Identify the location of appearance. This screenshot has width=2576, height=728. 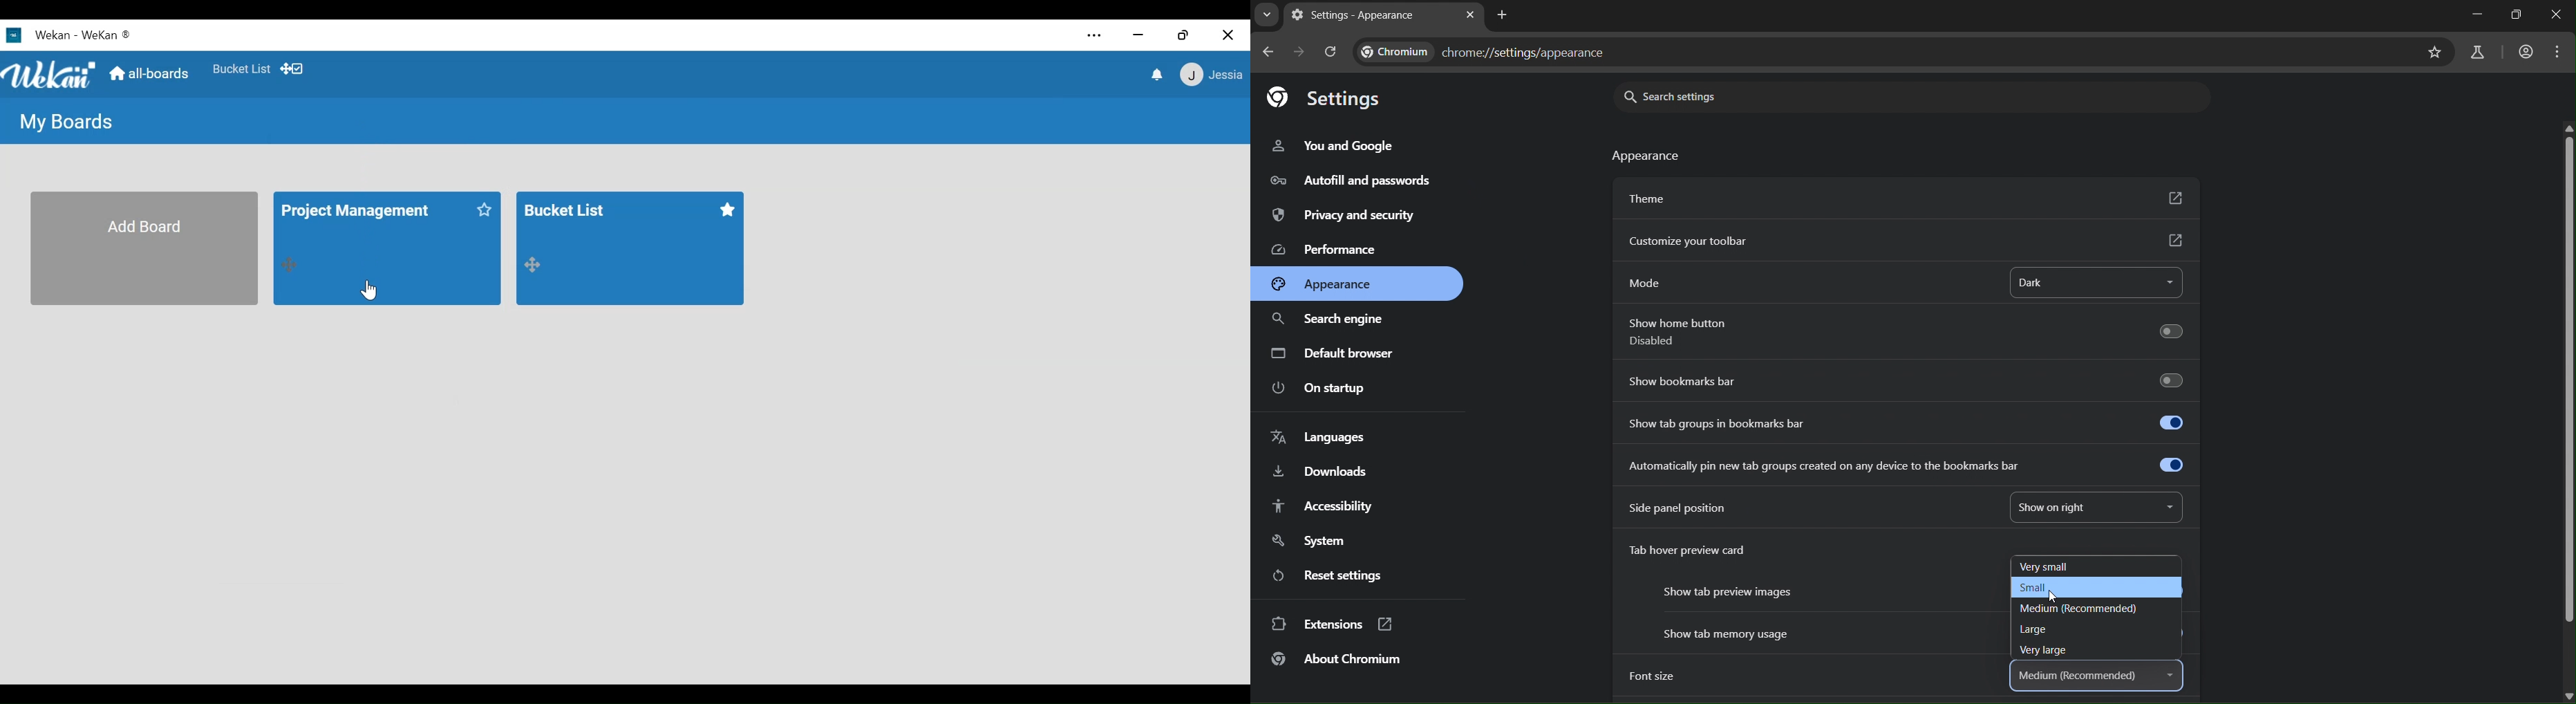
(1644, 157).